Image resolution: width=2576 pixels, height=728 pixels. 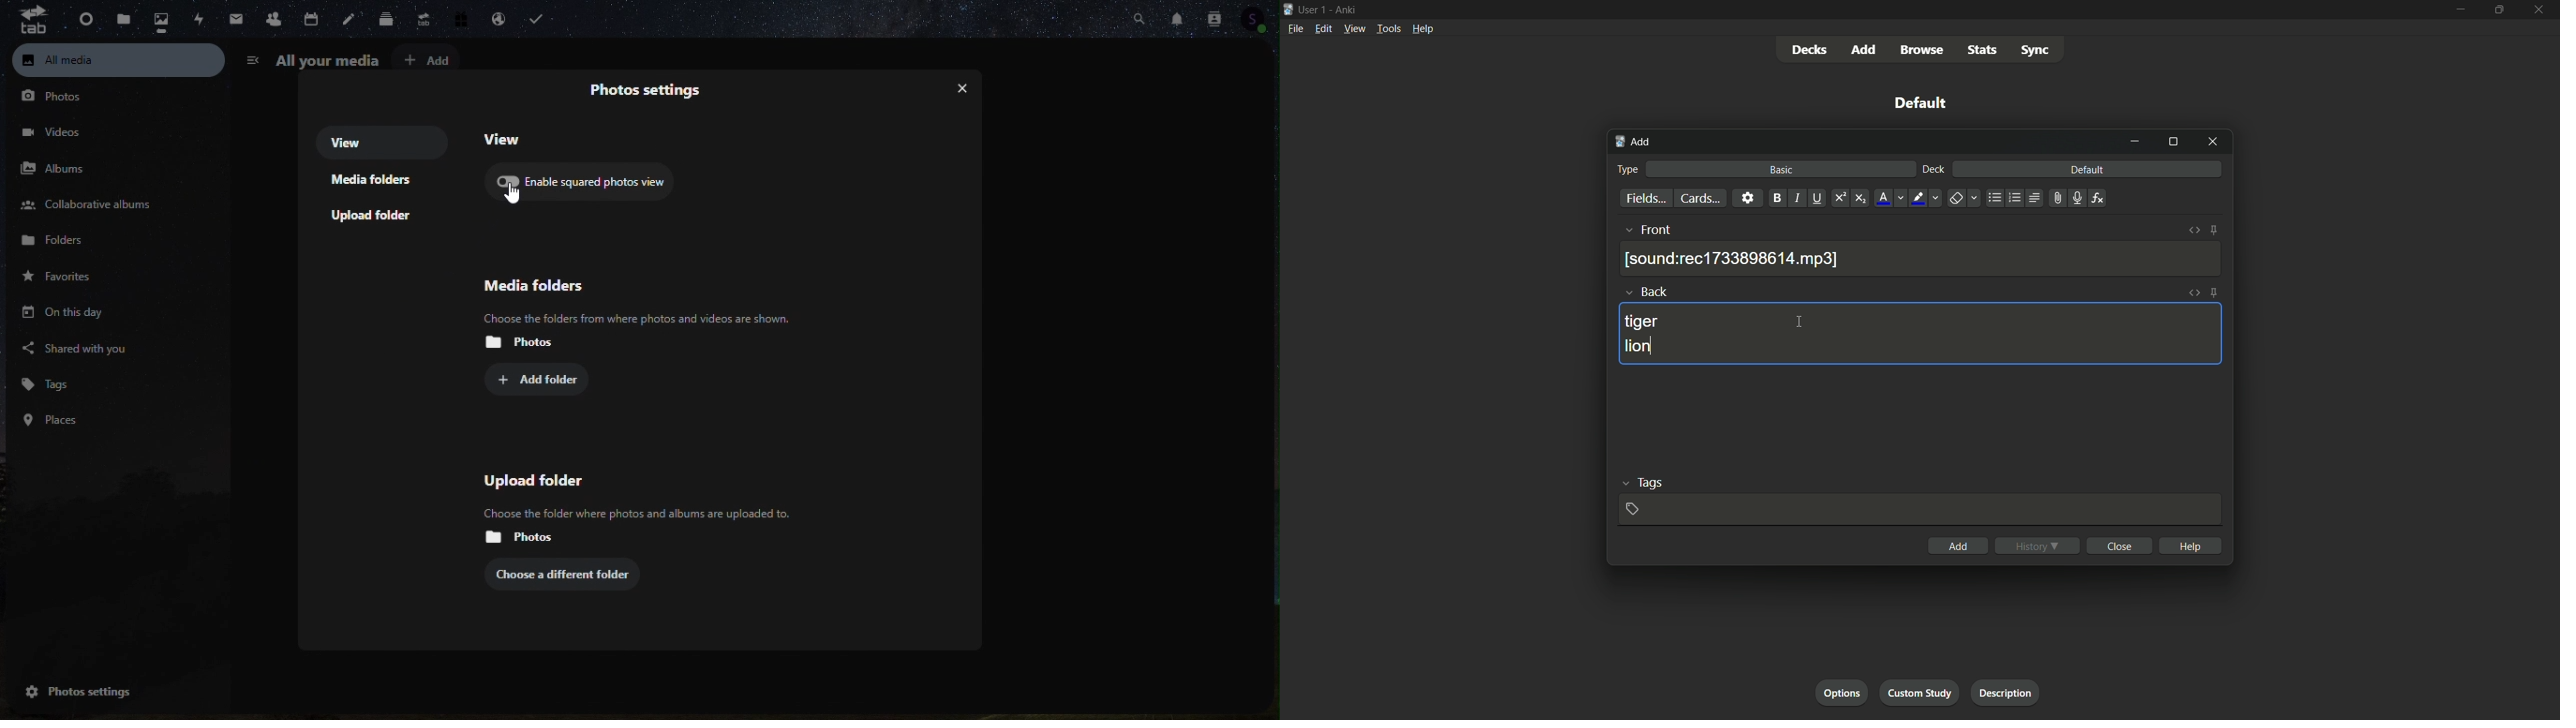 I want to click on record audio, so click(x=2074, y=199).